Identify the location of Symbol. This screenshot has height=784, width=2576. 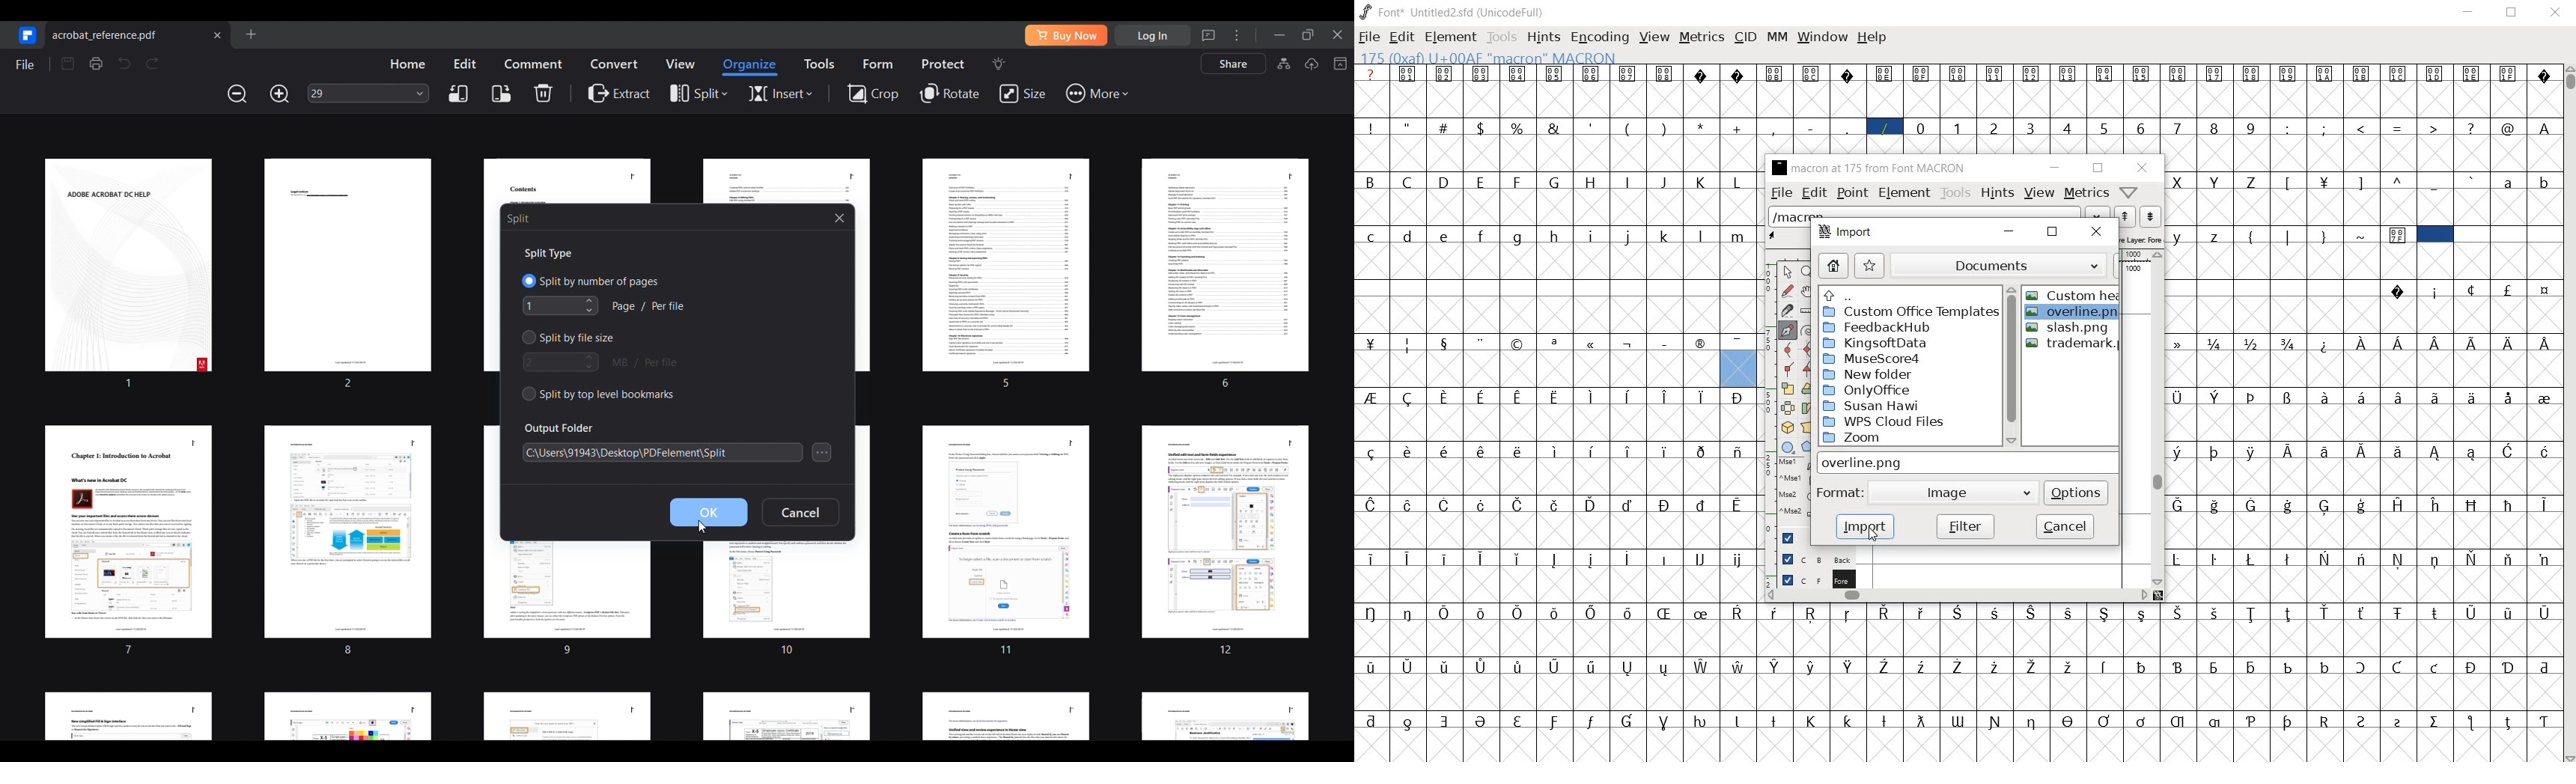
(1699, 341).